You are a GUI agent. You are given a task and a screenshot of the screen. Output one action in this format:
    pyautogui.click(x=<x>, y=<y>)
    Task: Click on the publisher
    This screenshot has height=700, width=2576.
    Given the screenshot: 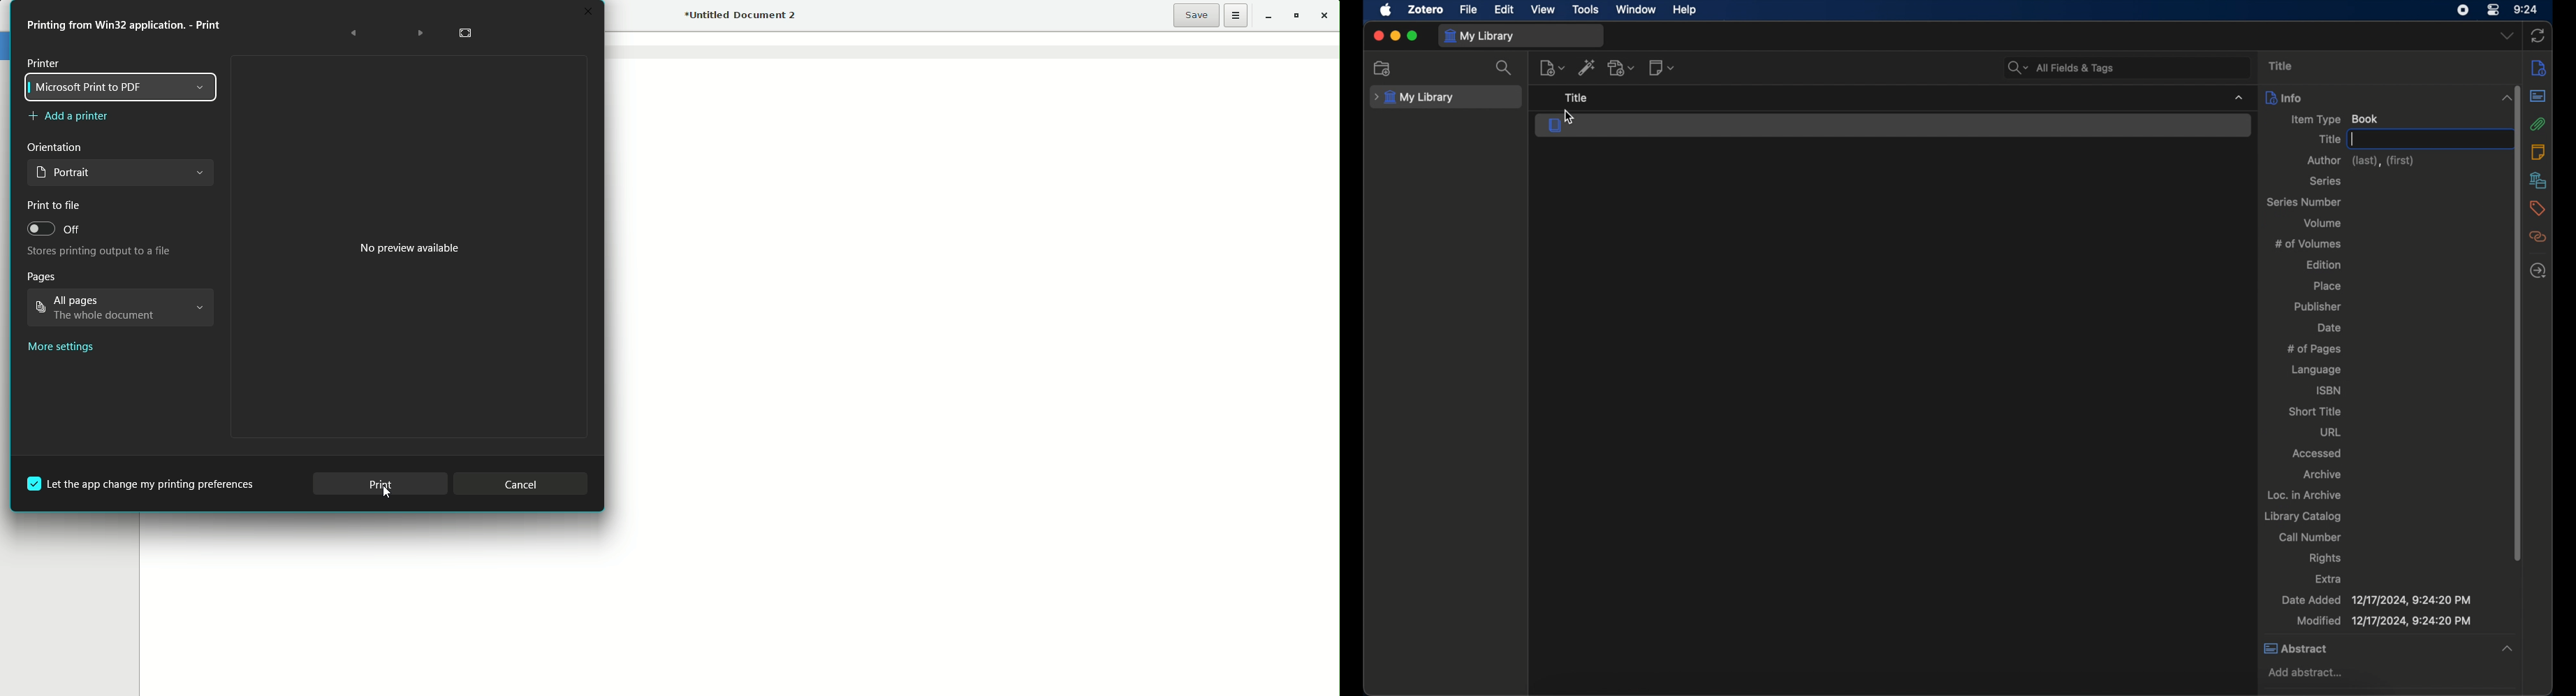 What is the action you would take?
    pyautogui.click(x=2318, y=306)
    